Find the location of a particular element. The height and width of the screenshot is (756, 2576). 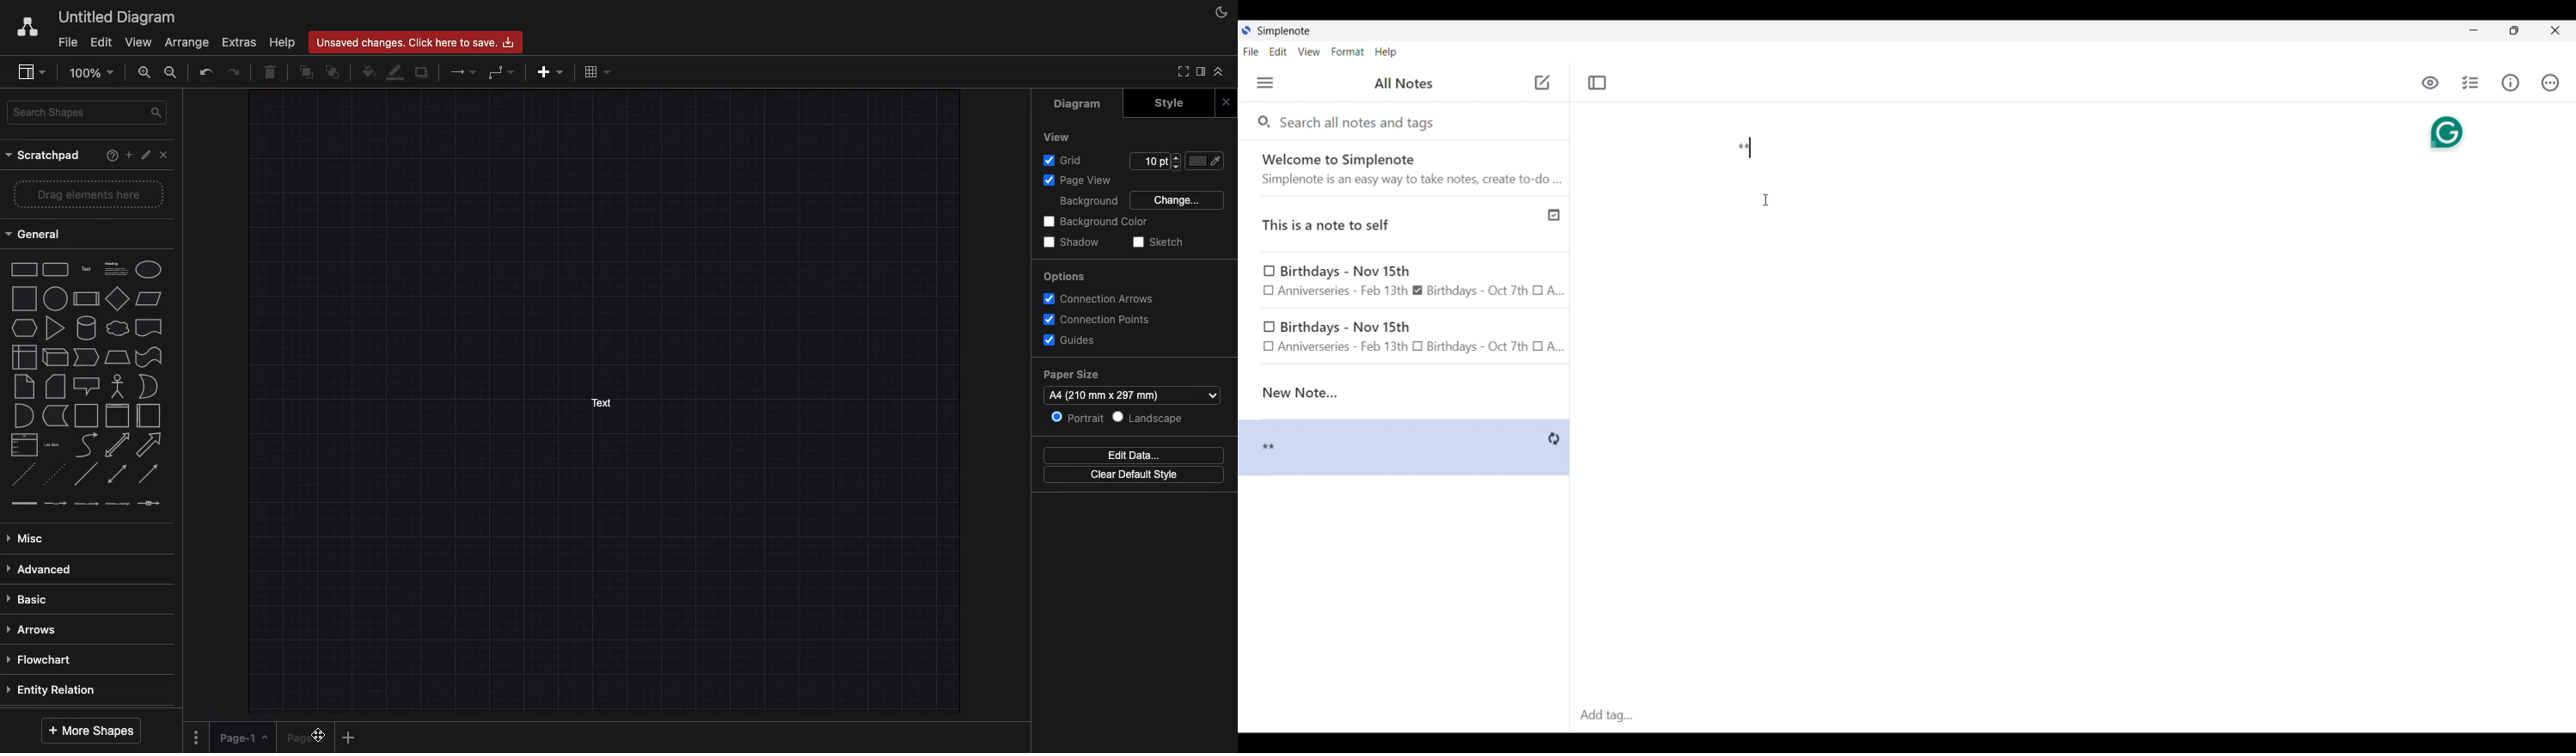

Toggle focus mode is located at coordinates (1597, 83).